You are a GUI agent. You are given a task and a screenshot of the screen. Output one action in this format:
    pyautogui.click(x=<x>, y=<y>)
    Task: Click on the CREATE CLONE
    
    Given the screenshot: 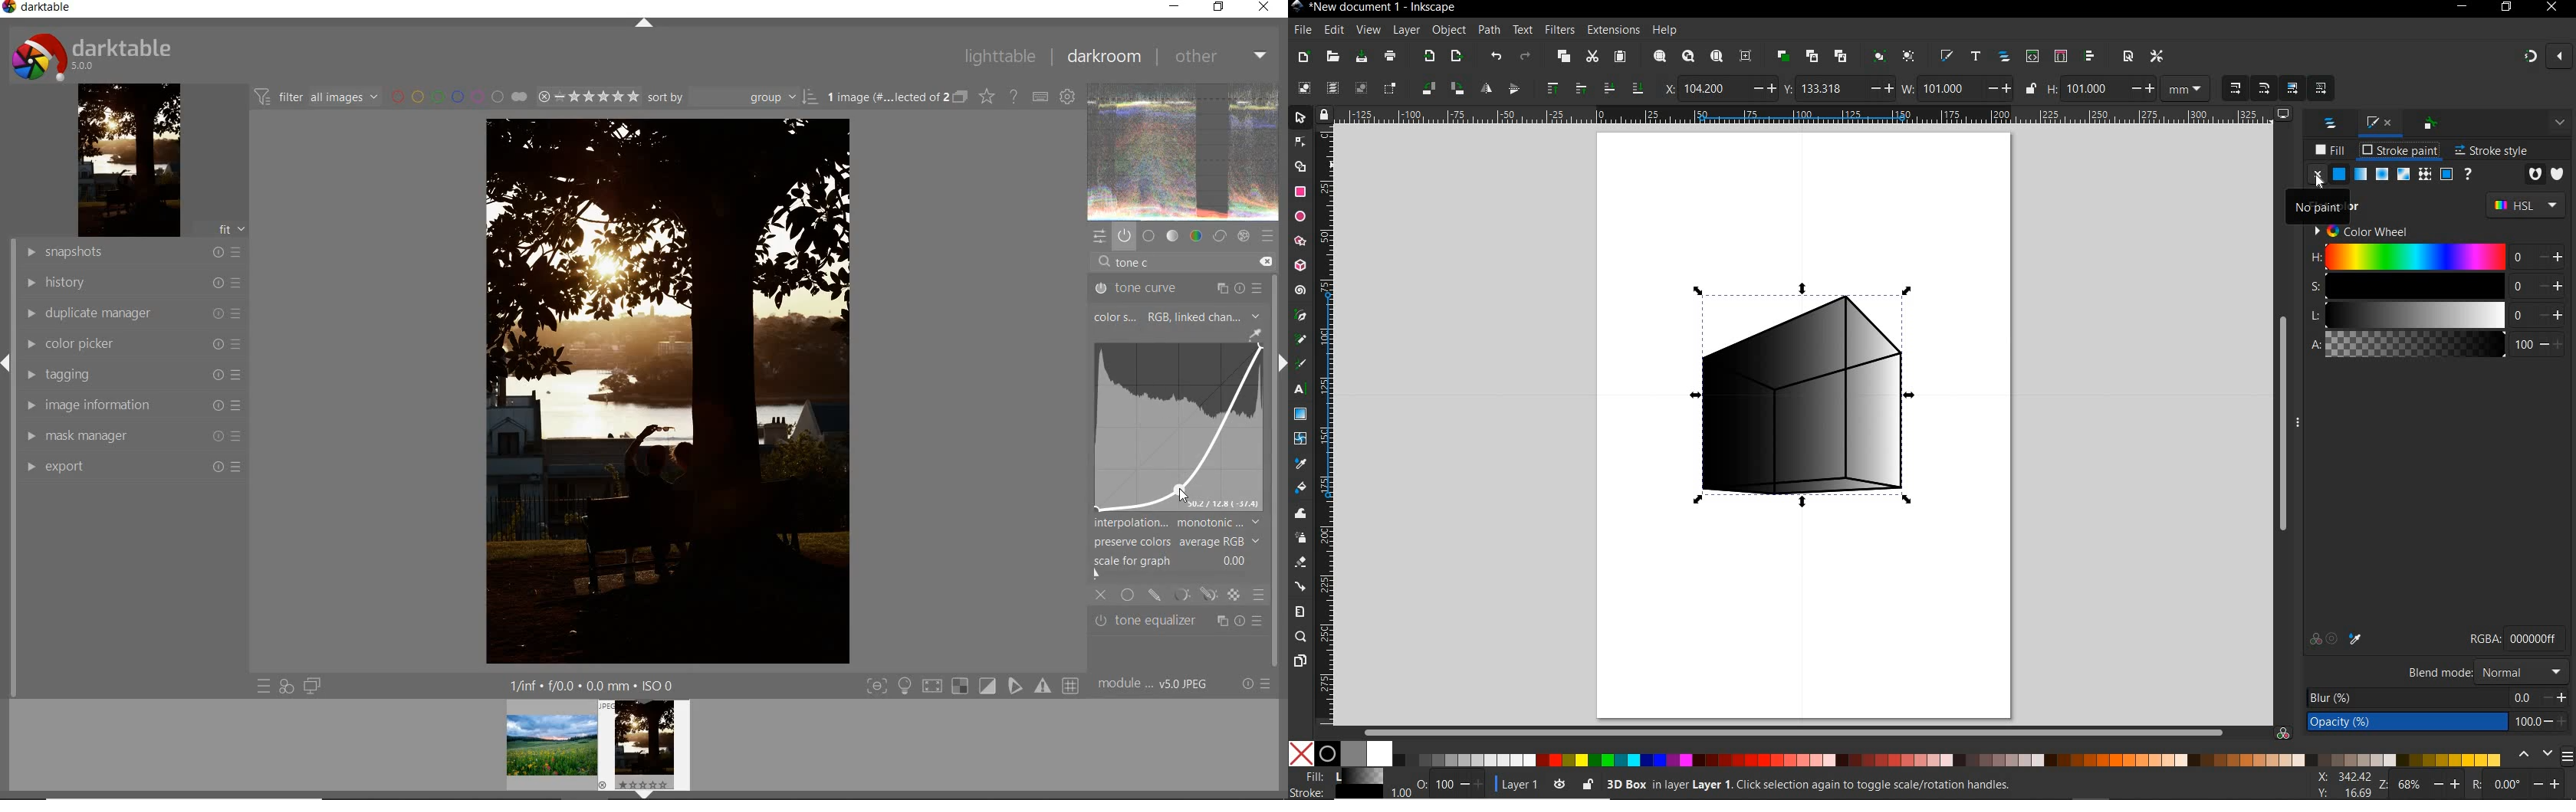 What is the action you would take?
    pyautogui.click(x=1812, y=55)
    